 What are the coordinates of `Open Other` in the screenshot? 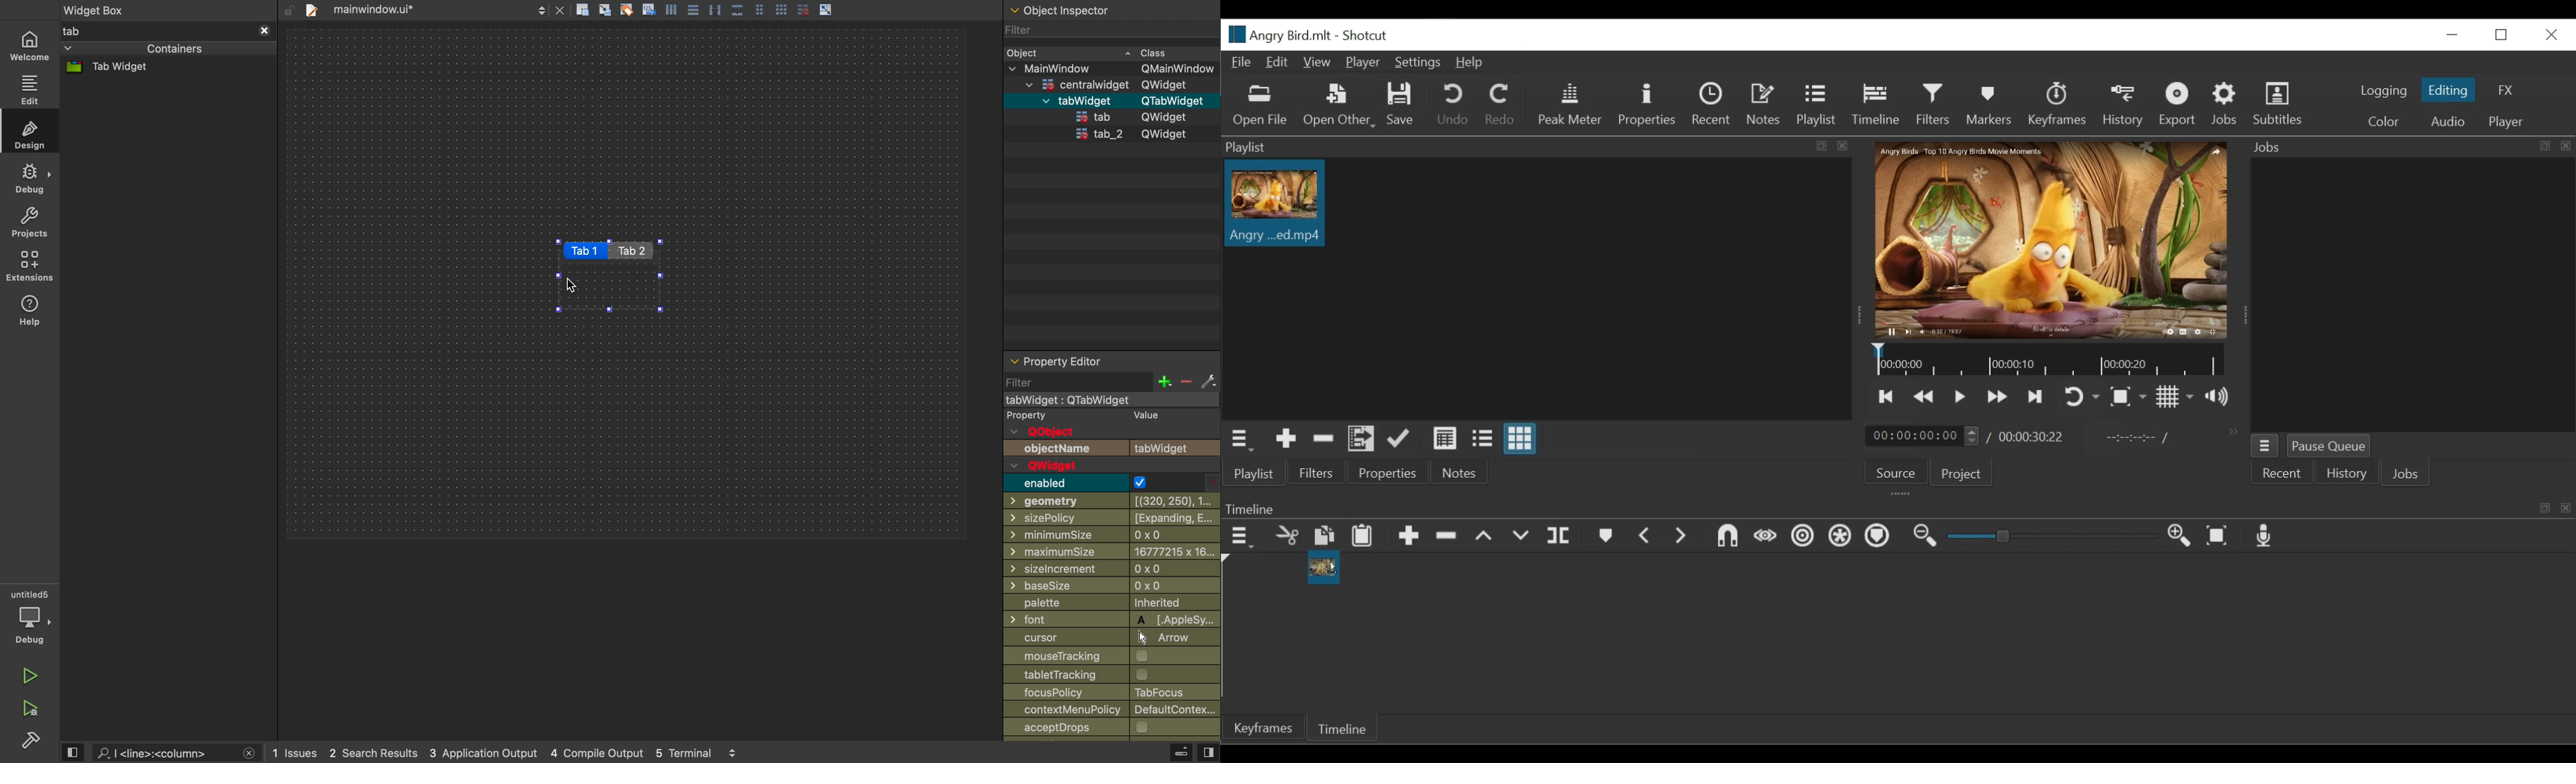 It's located at (1340, 107).